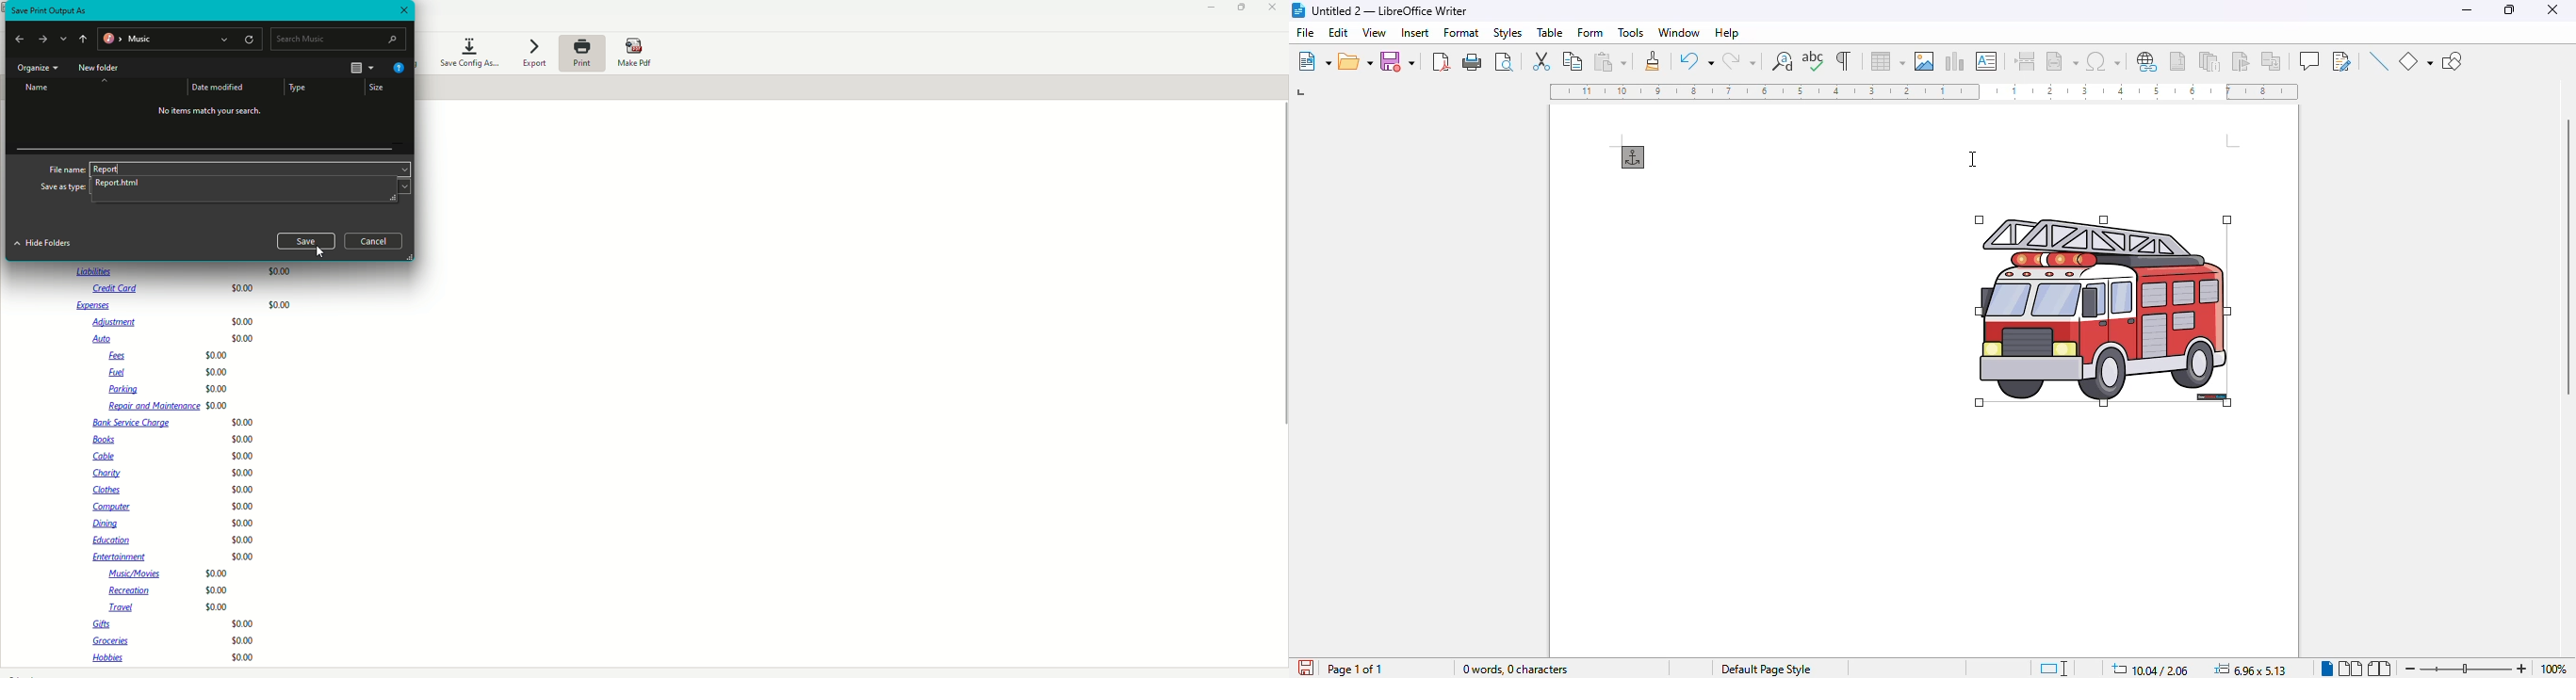  I want to click on Cancel, so click(373, 241).